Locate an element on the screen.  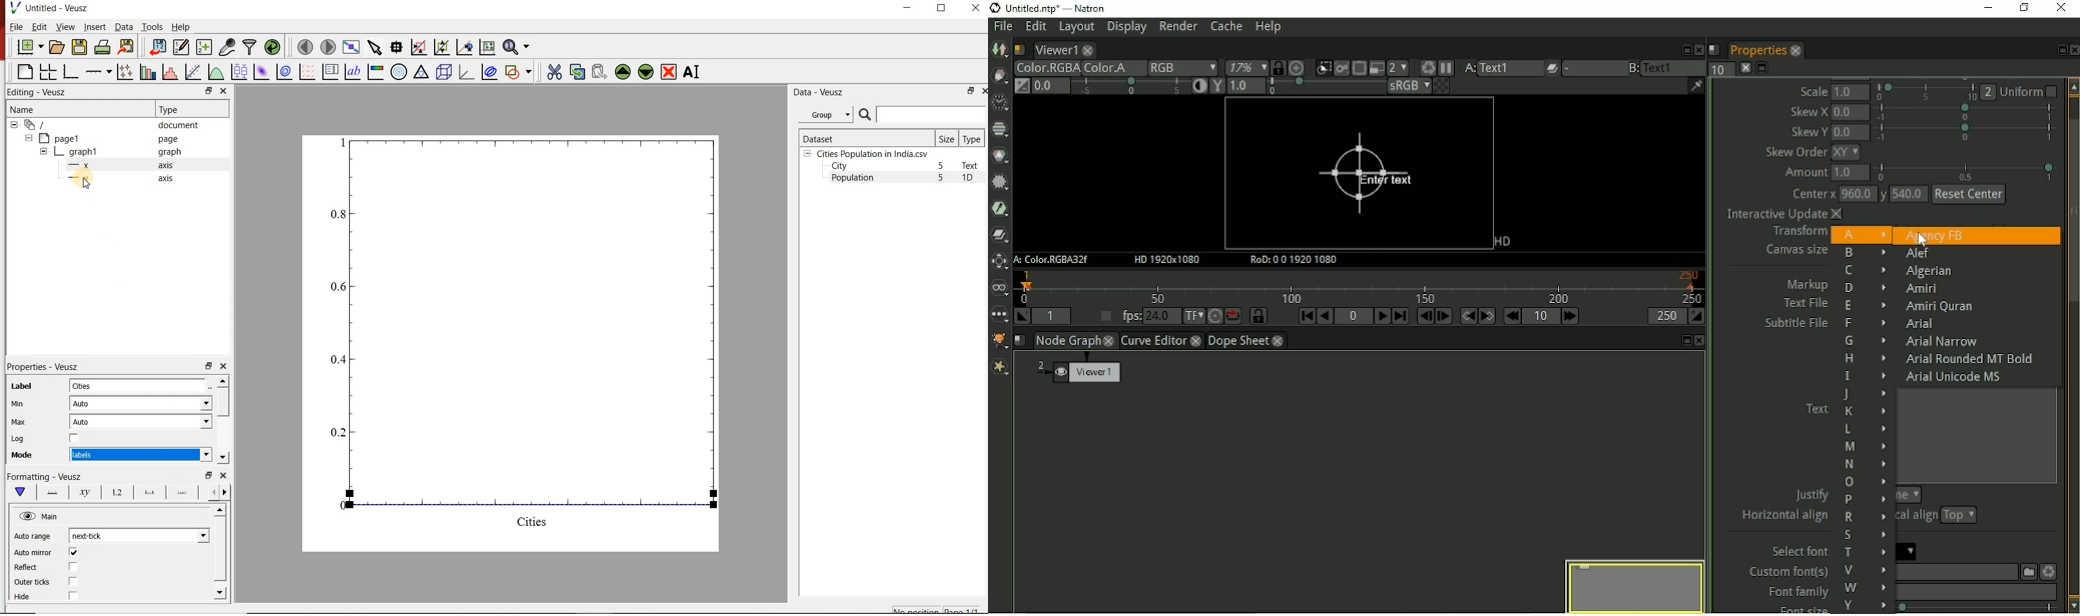
close is located at coordinates (1110, 340).